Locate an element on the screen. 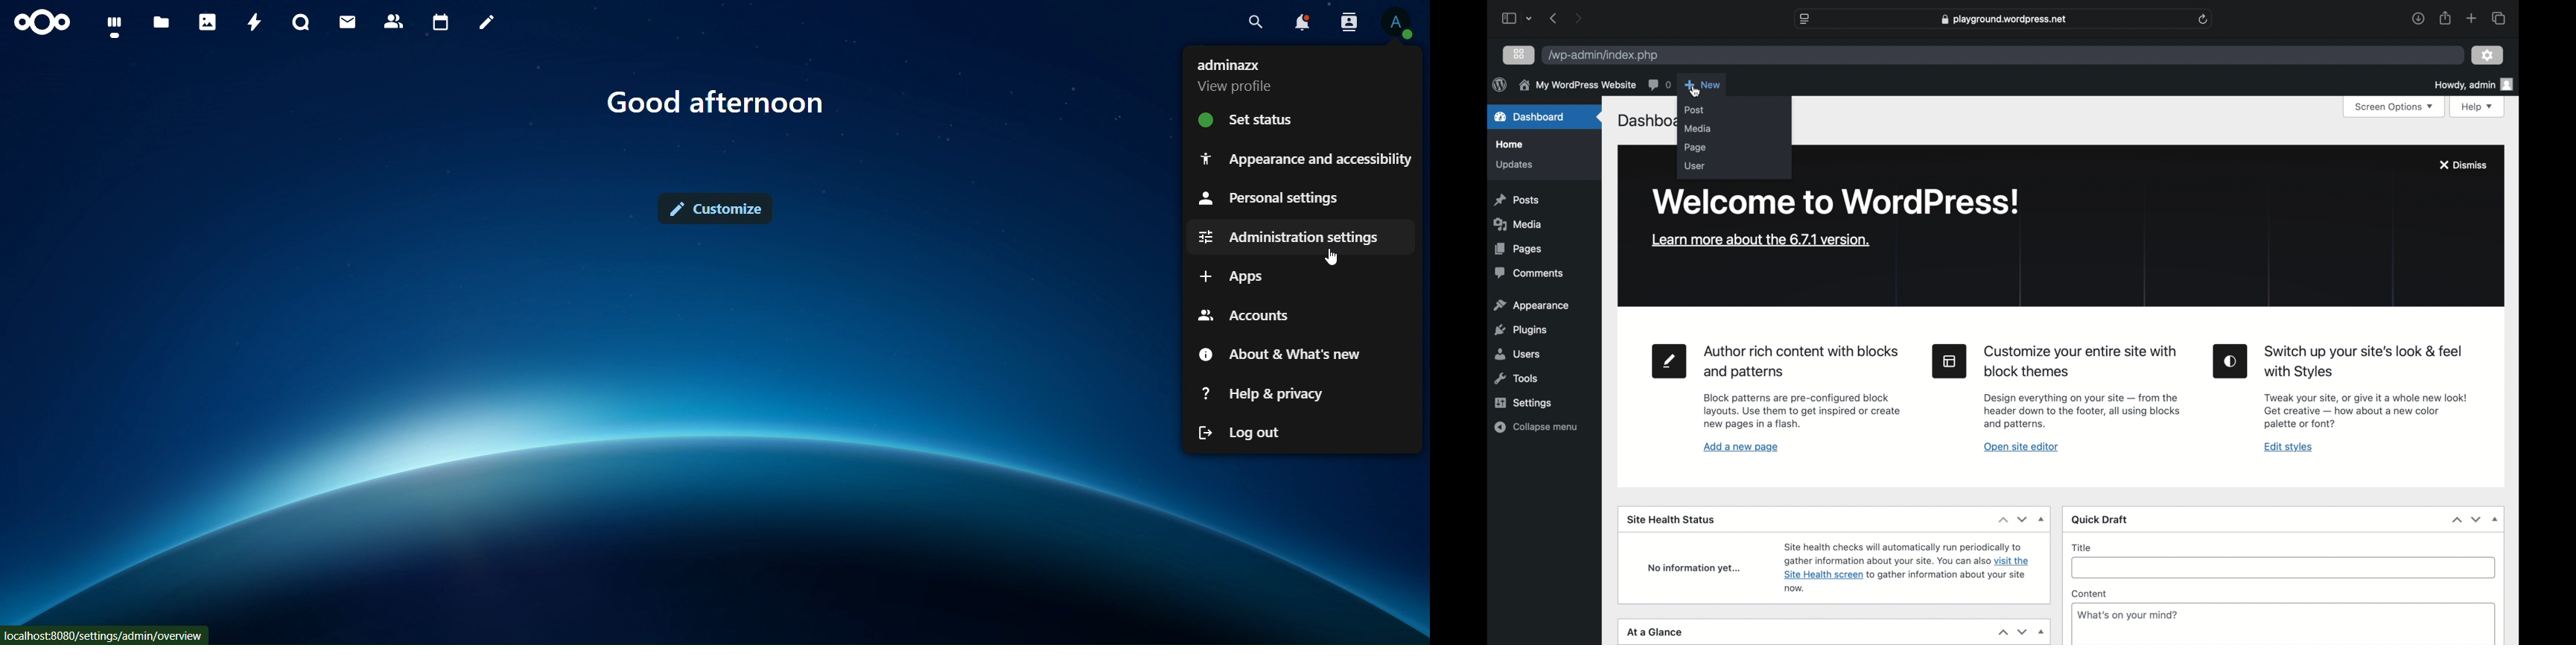 Image resolution: width=2576 pixels, height=672 pixels. website settings is located at coordinates (1807, 19).